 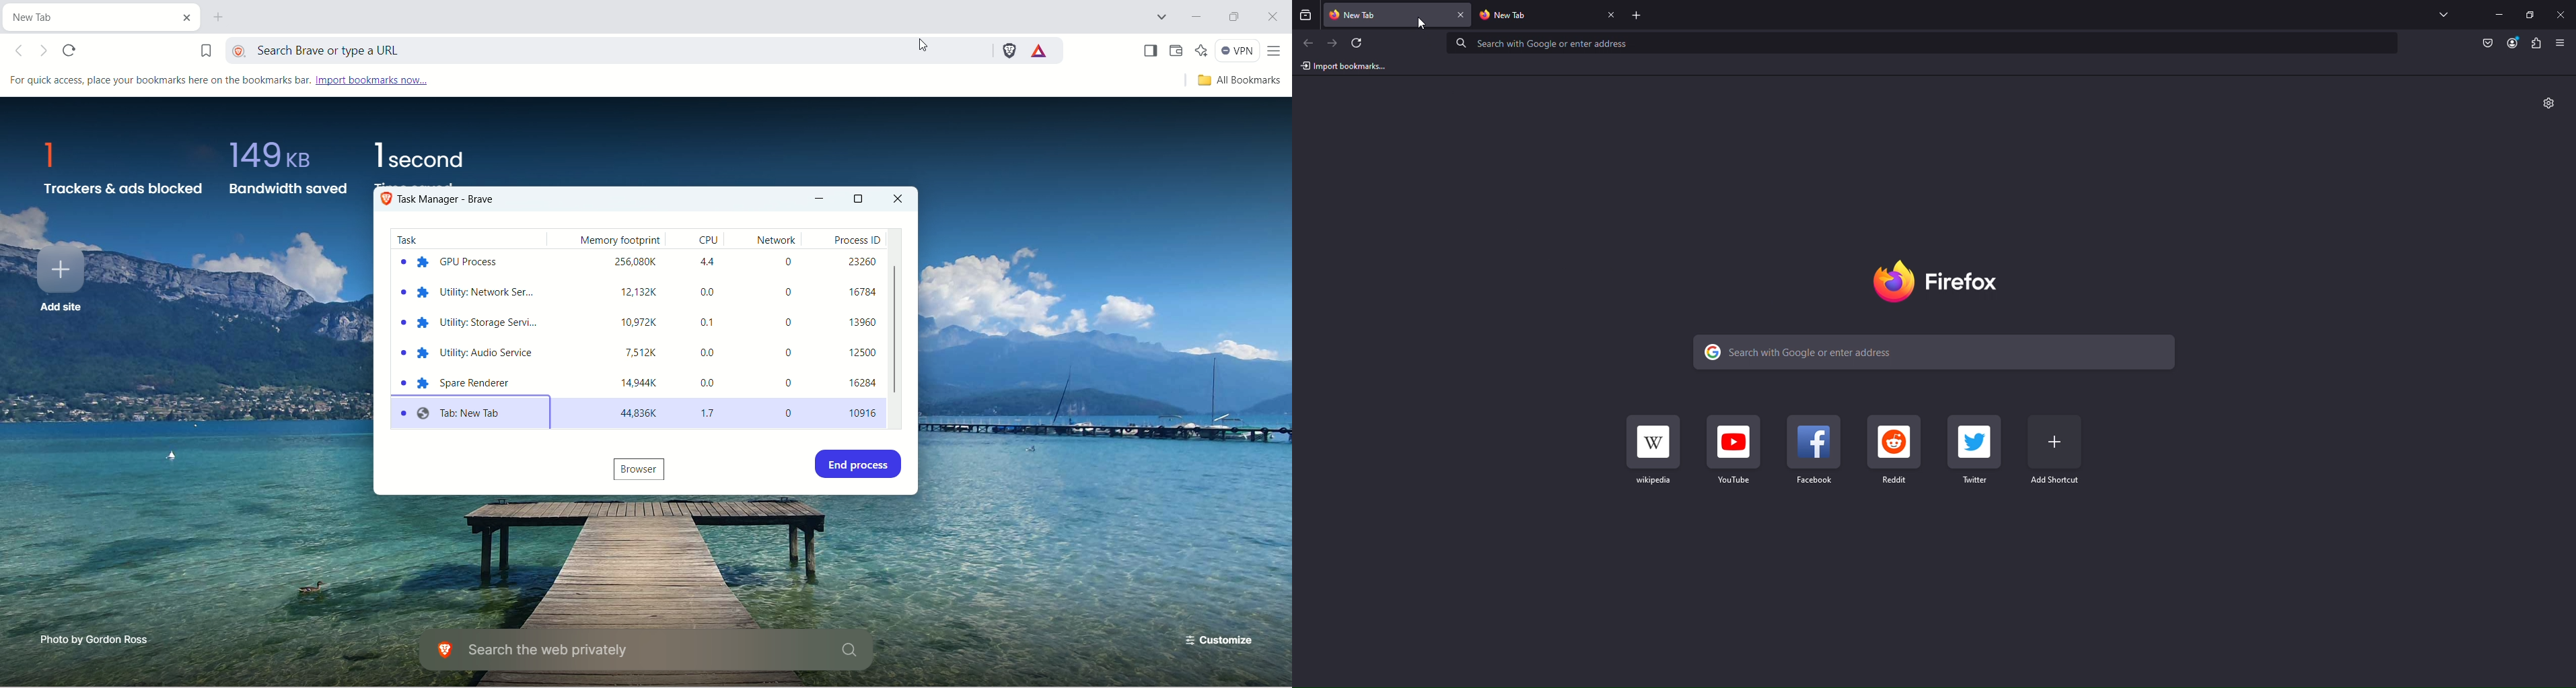 I want to click on Search the web privately , so click(x=641, y=651).